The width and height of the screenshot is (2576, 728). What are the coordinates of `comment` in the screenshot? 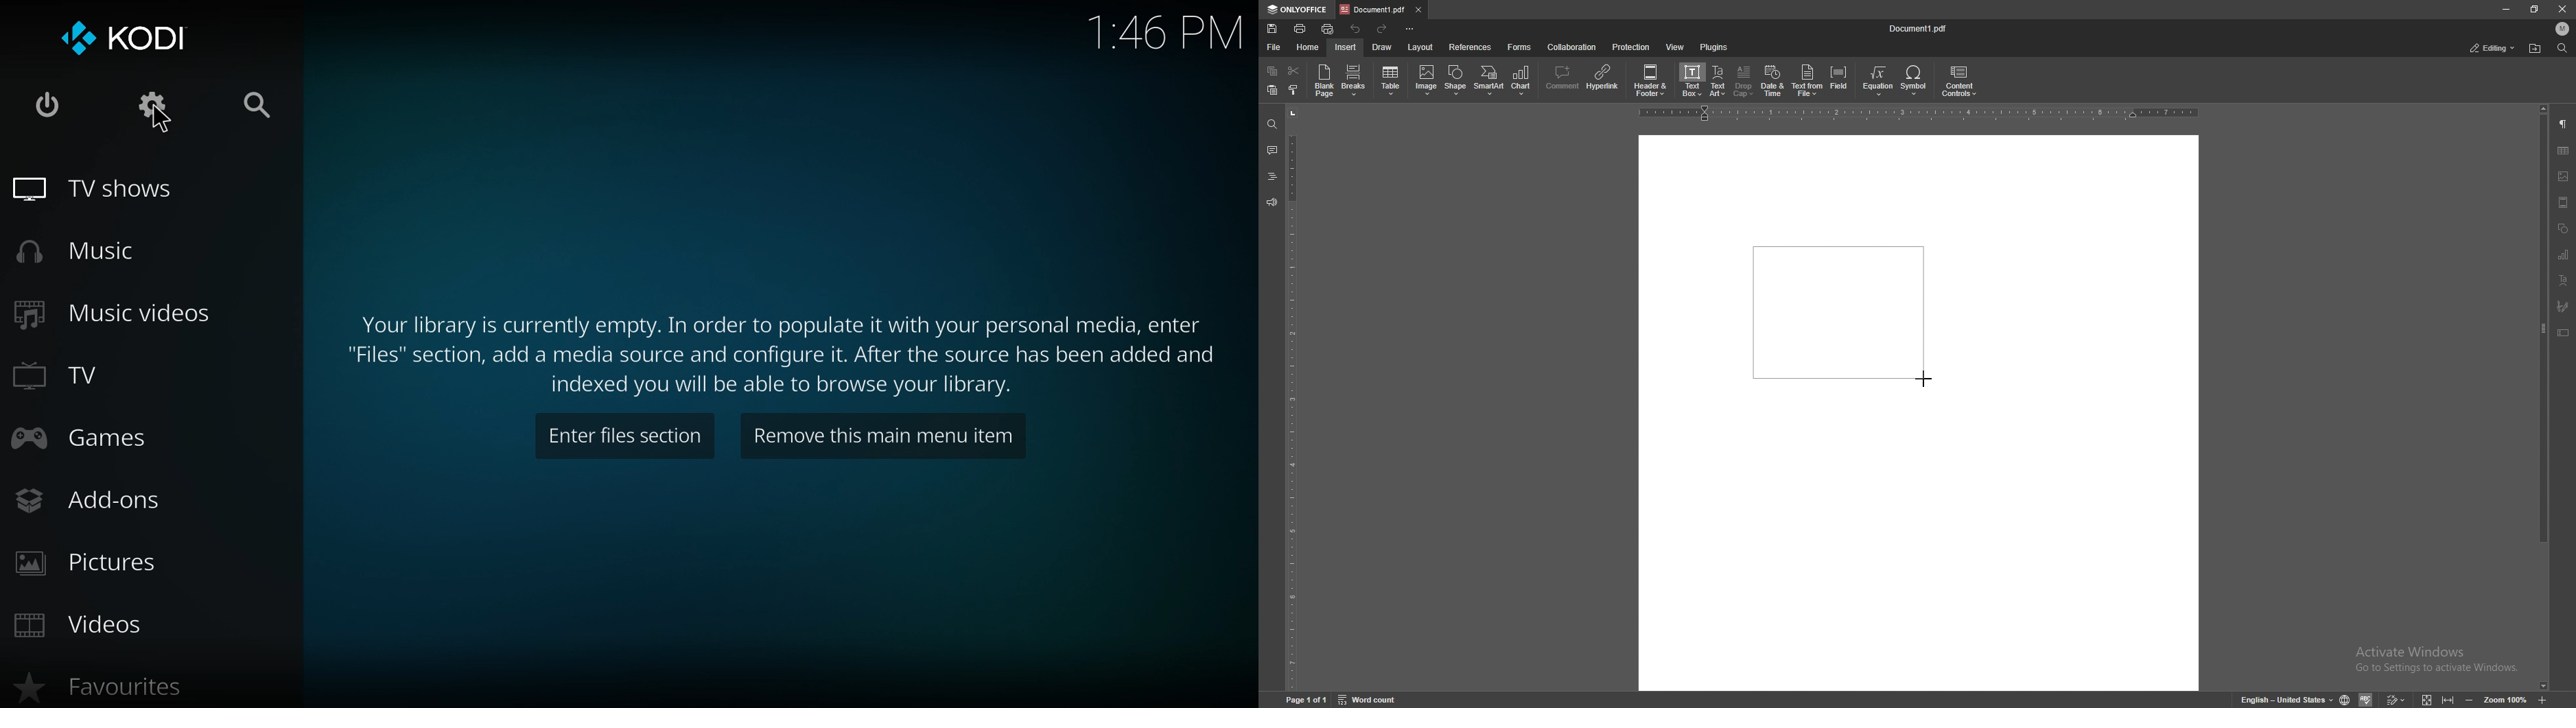 It's located at (1561, 79).